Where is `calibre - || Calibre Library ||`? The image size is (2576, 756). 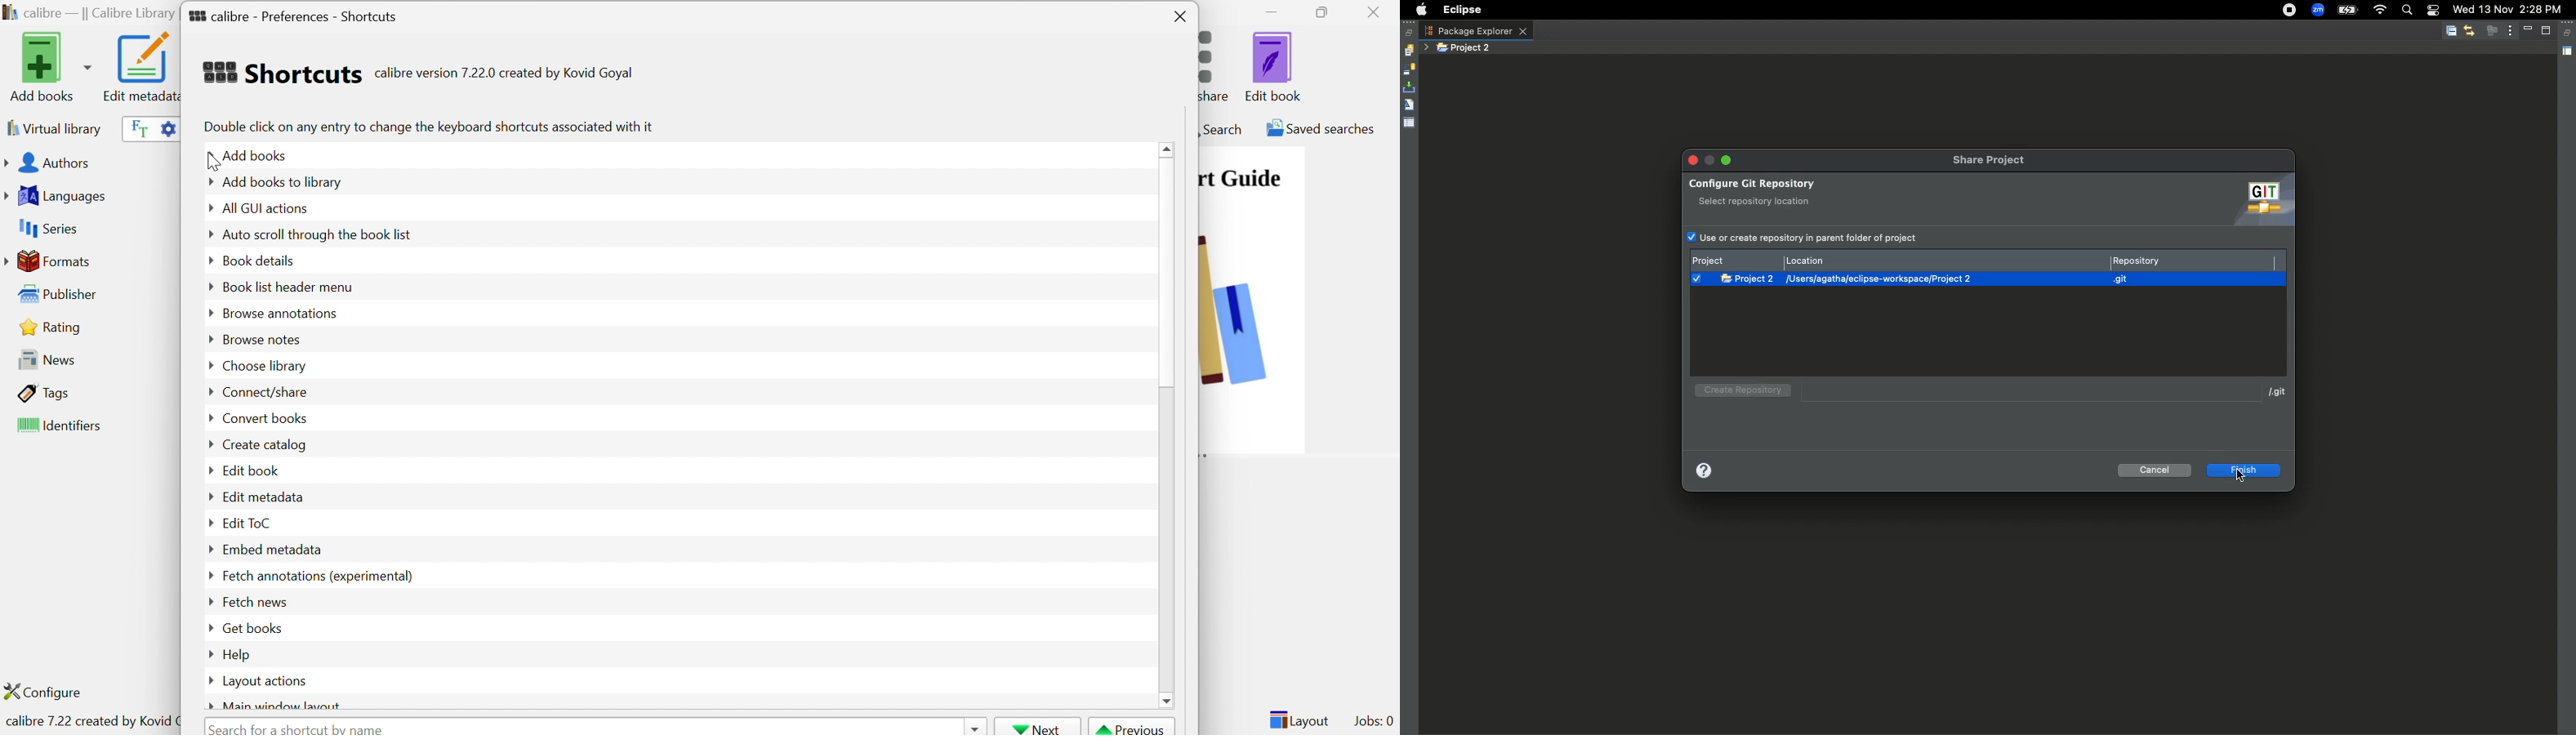
calibre - || Calibre Library || is located at coordinates (88, 14).